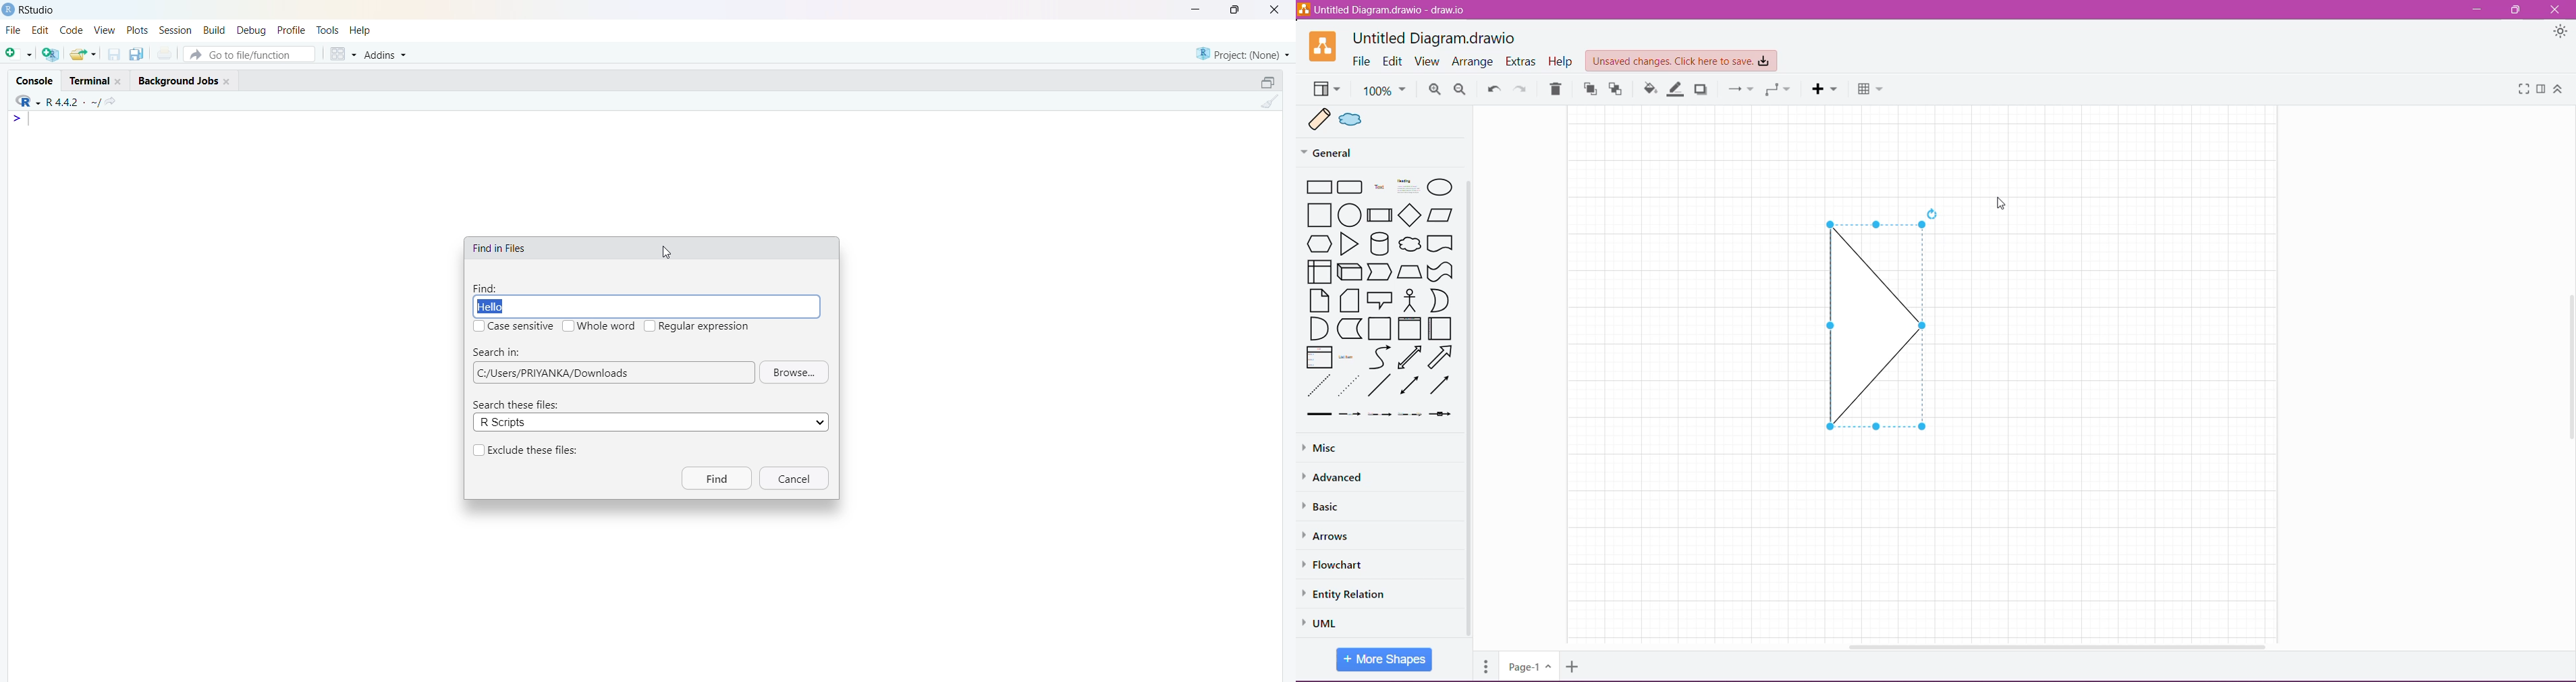 This screenshot has height=700, width=2576. I want to click on edit, so click(40, 30).